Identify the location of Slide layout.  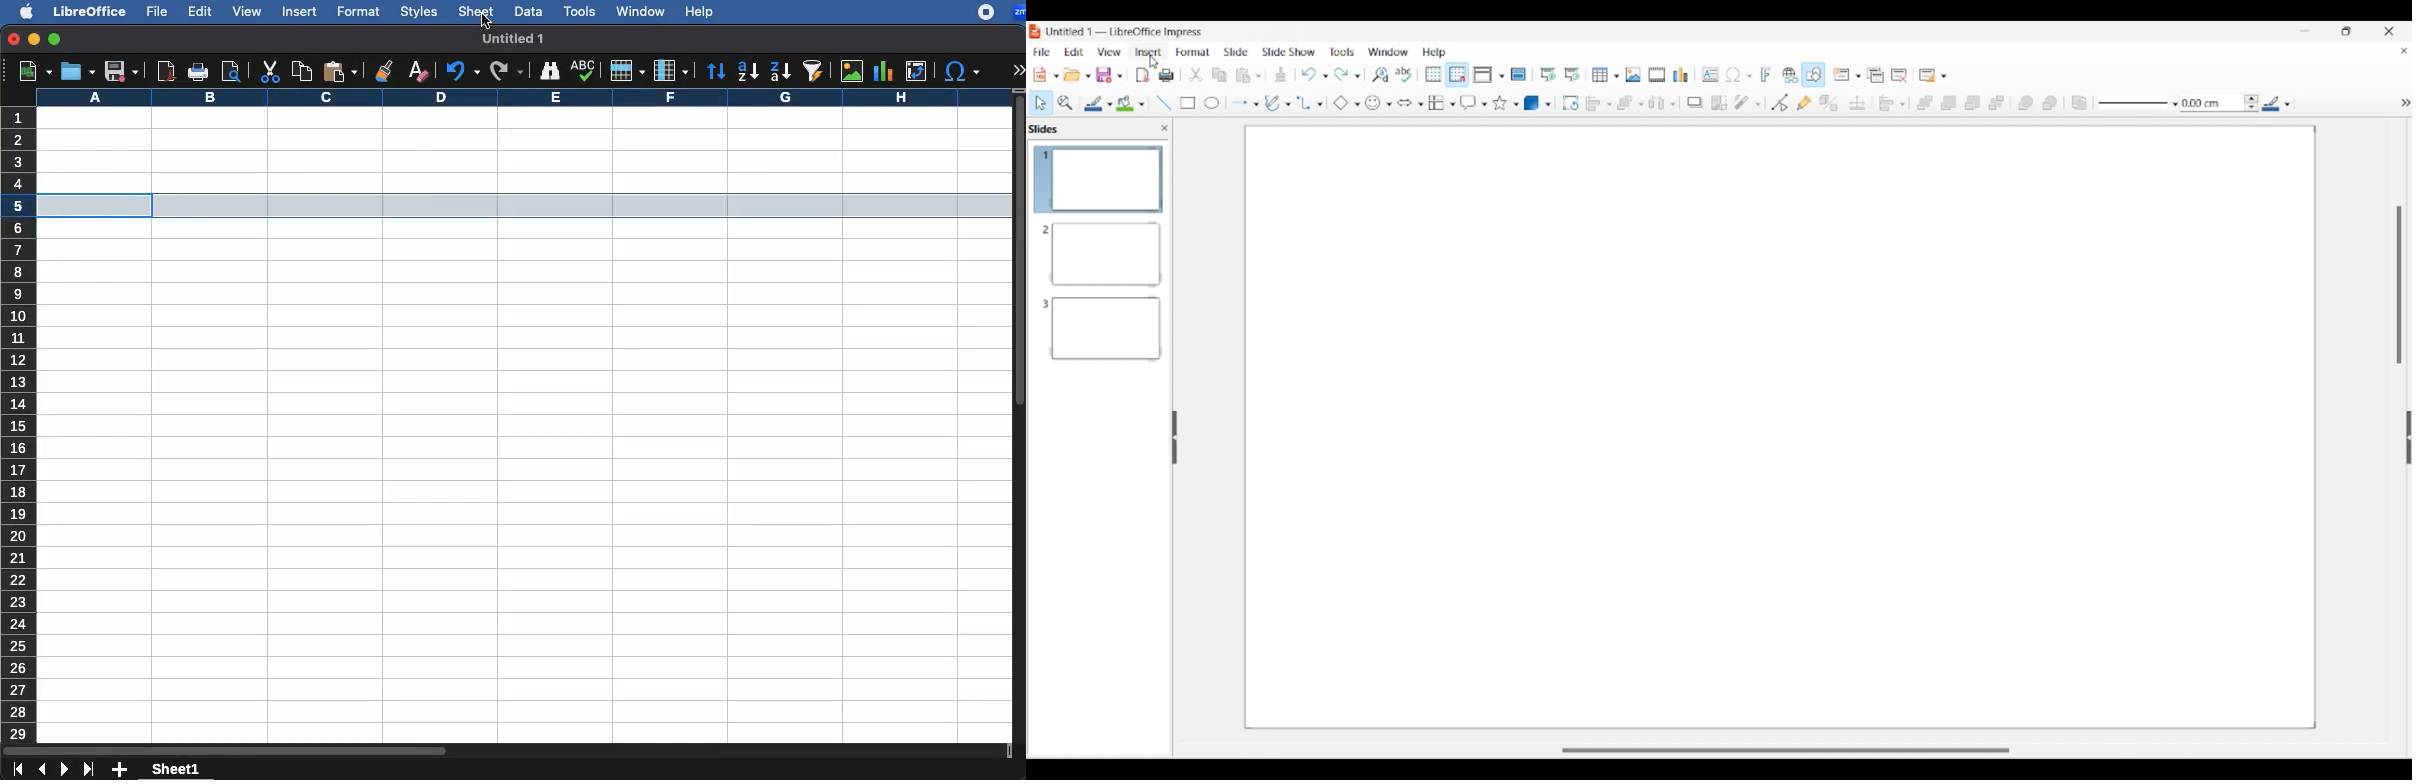
(1935, 75).